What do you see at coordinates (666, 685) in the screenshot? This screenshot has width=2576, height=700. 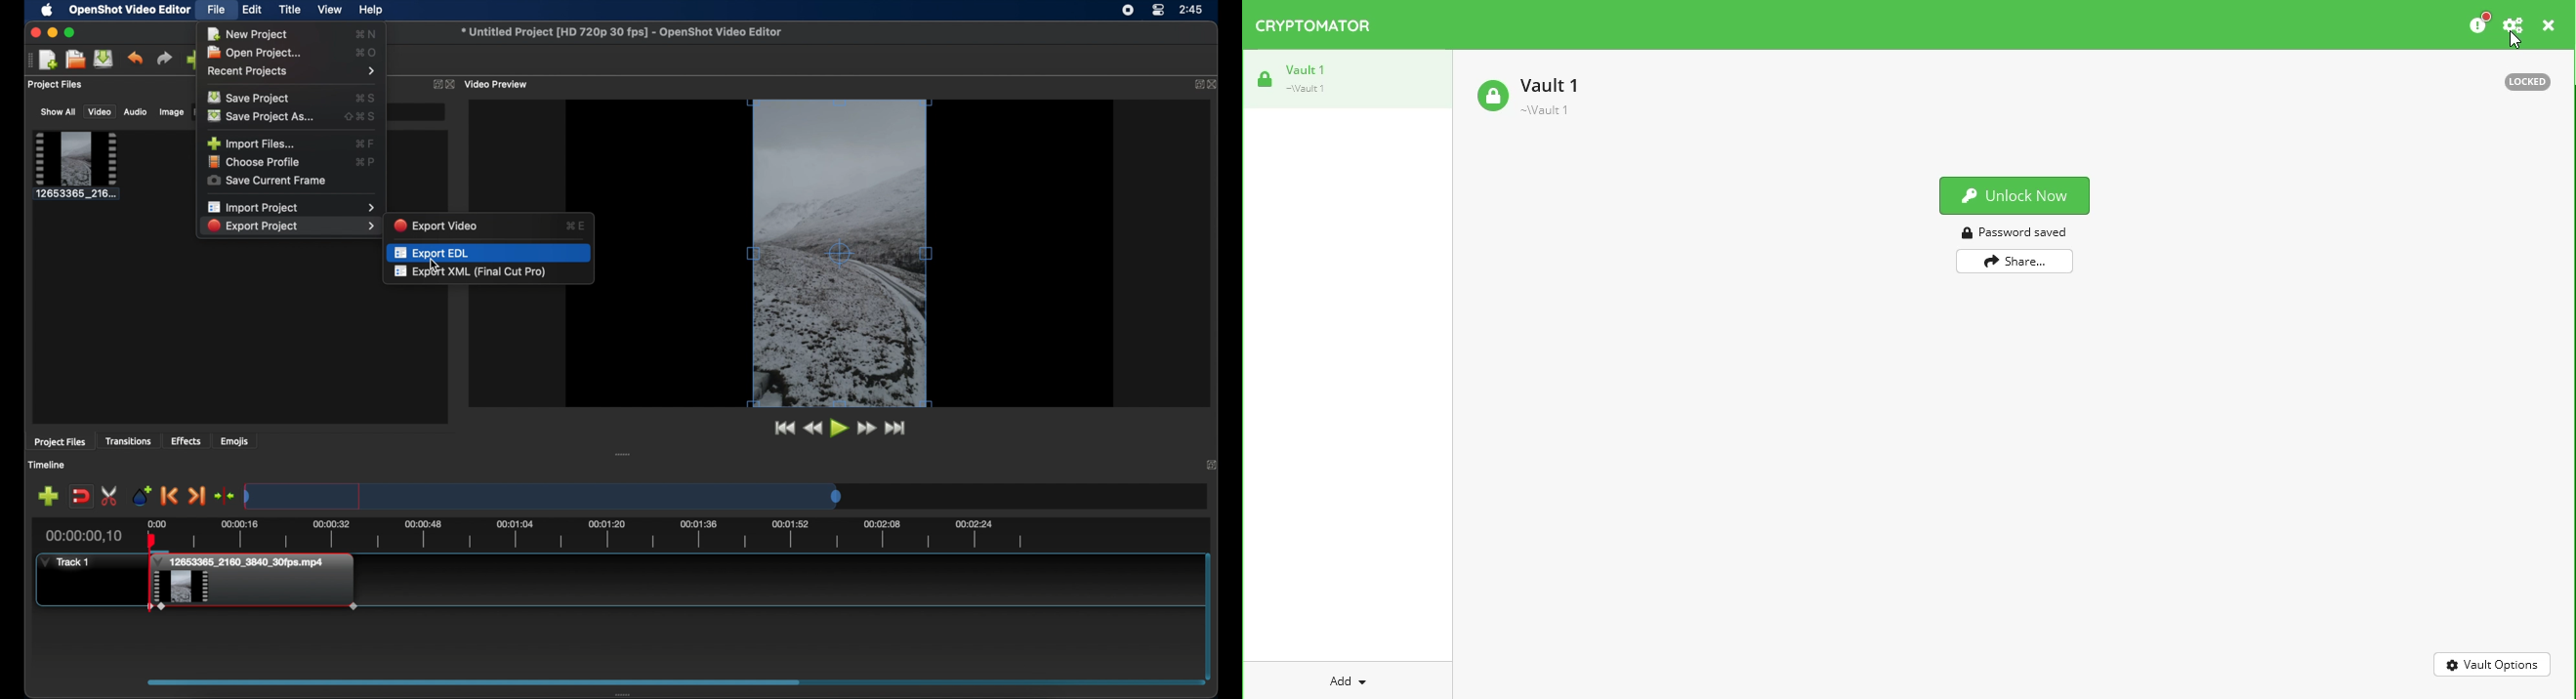 I see `scroll box` at bounding box center [666, 685].